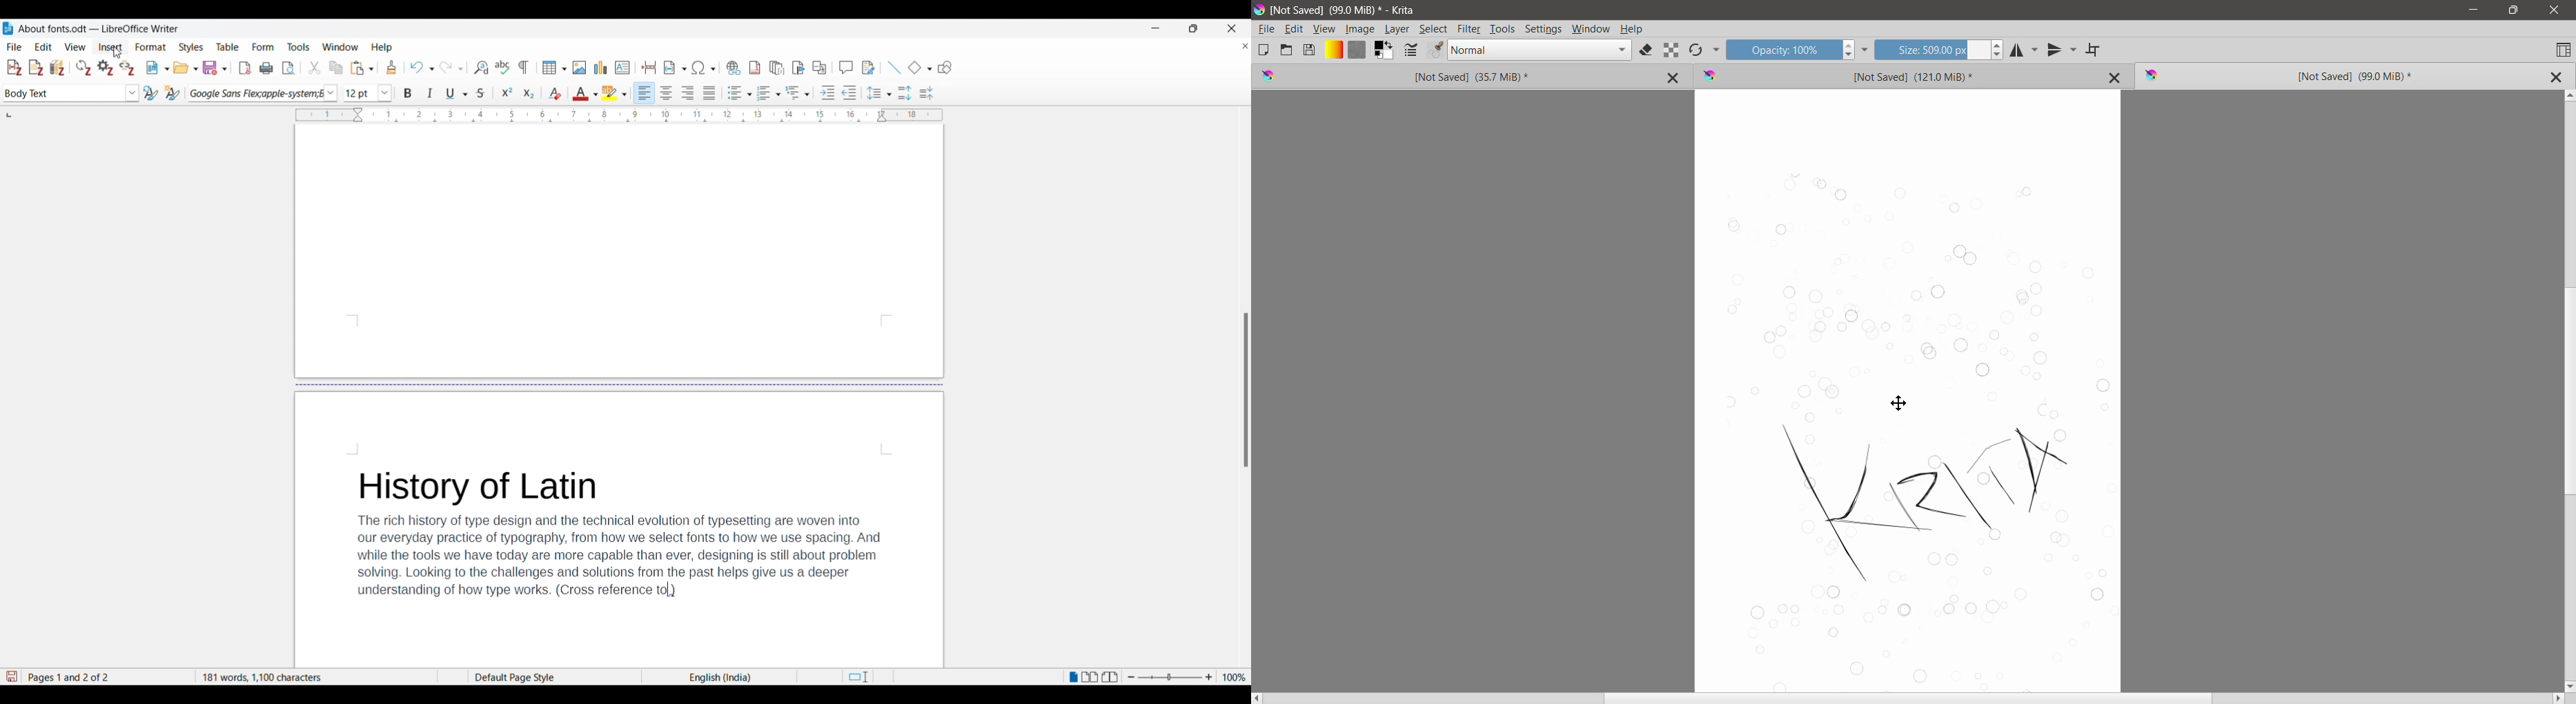 The width and height of the screenshot is (2576, 728). I want to click on Image, so click(1360, 30).